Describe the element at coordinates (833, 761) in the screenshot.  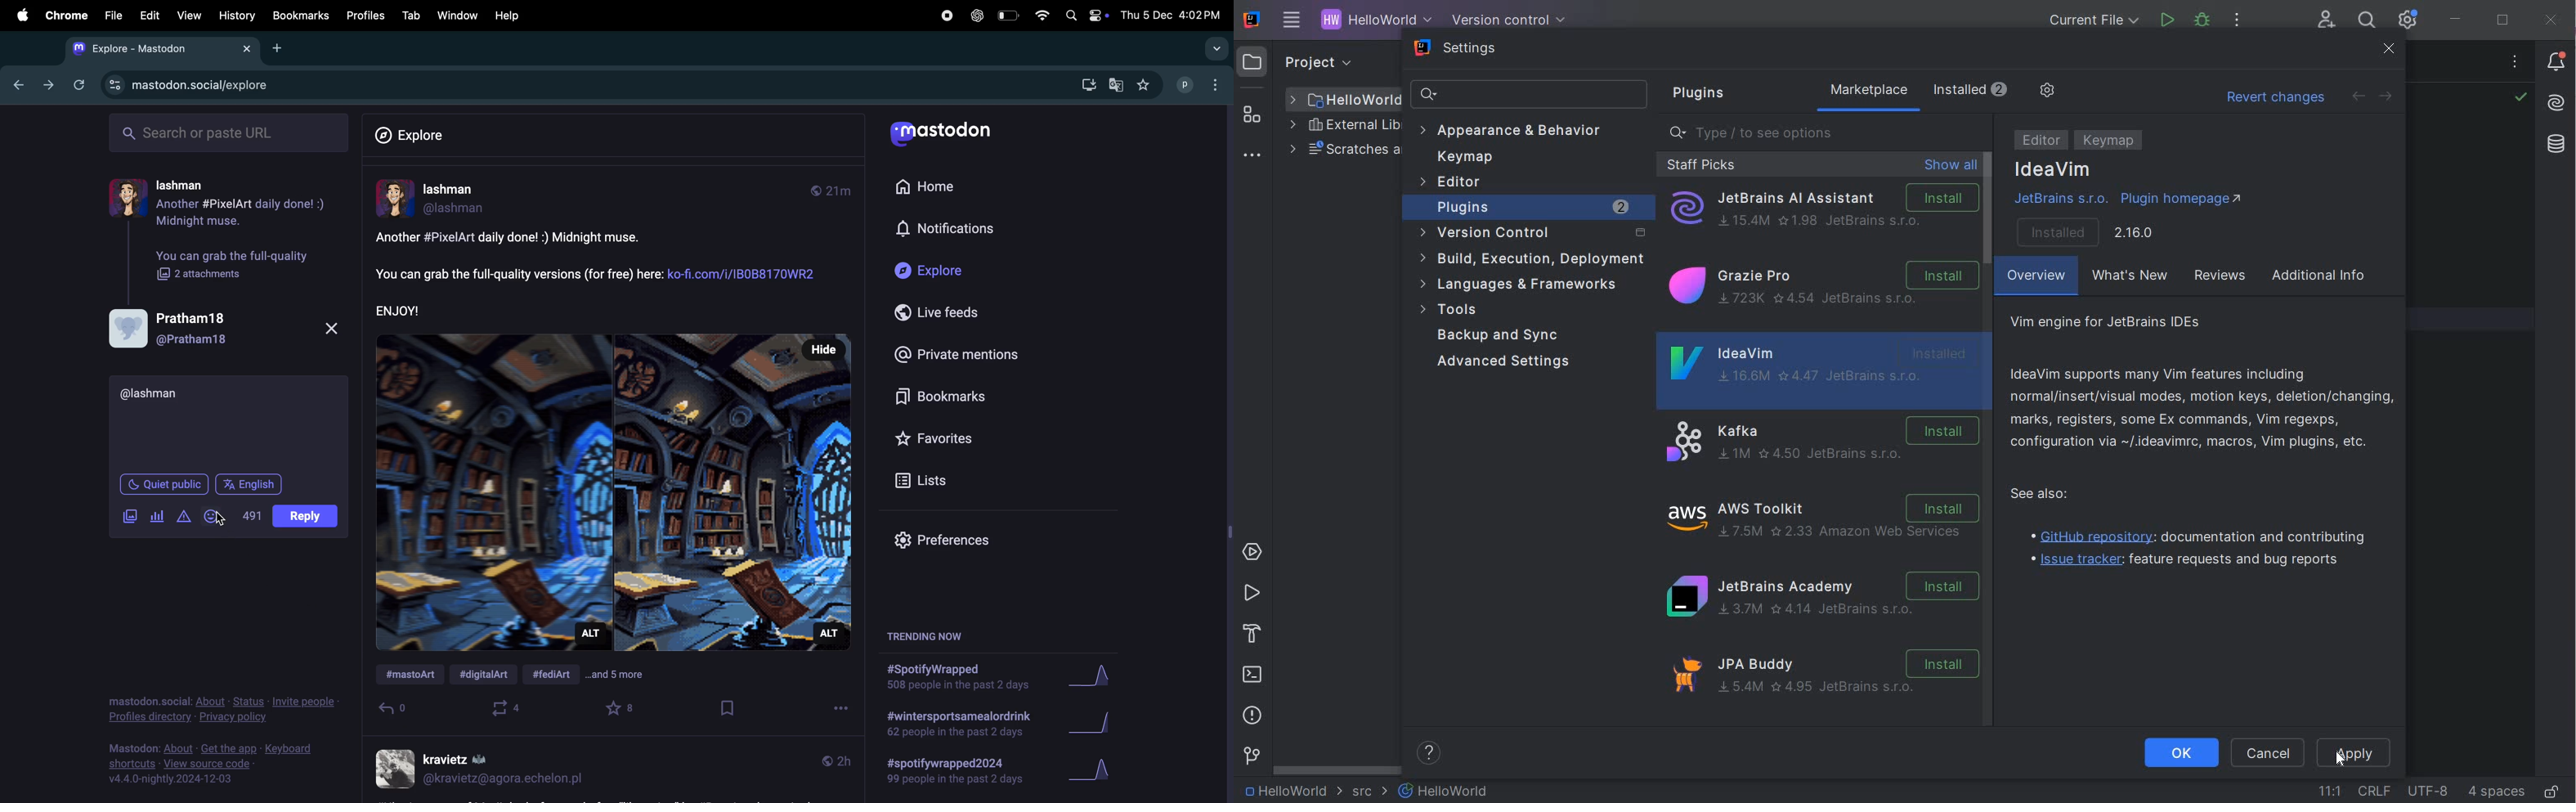
I see `time line` at that location.